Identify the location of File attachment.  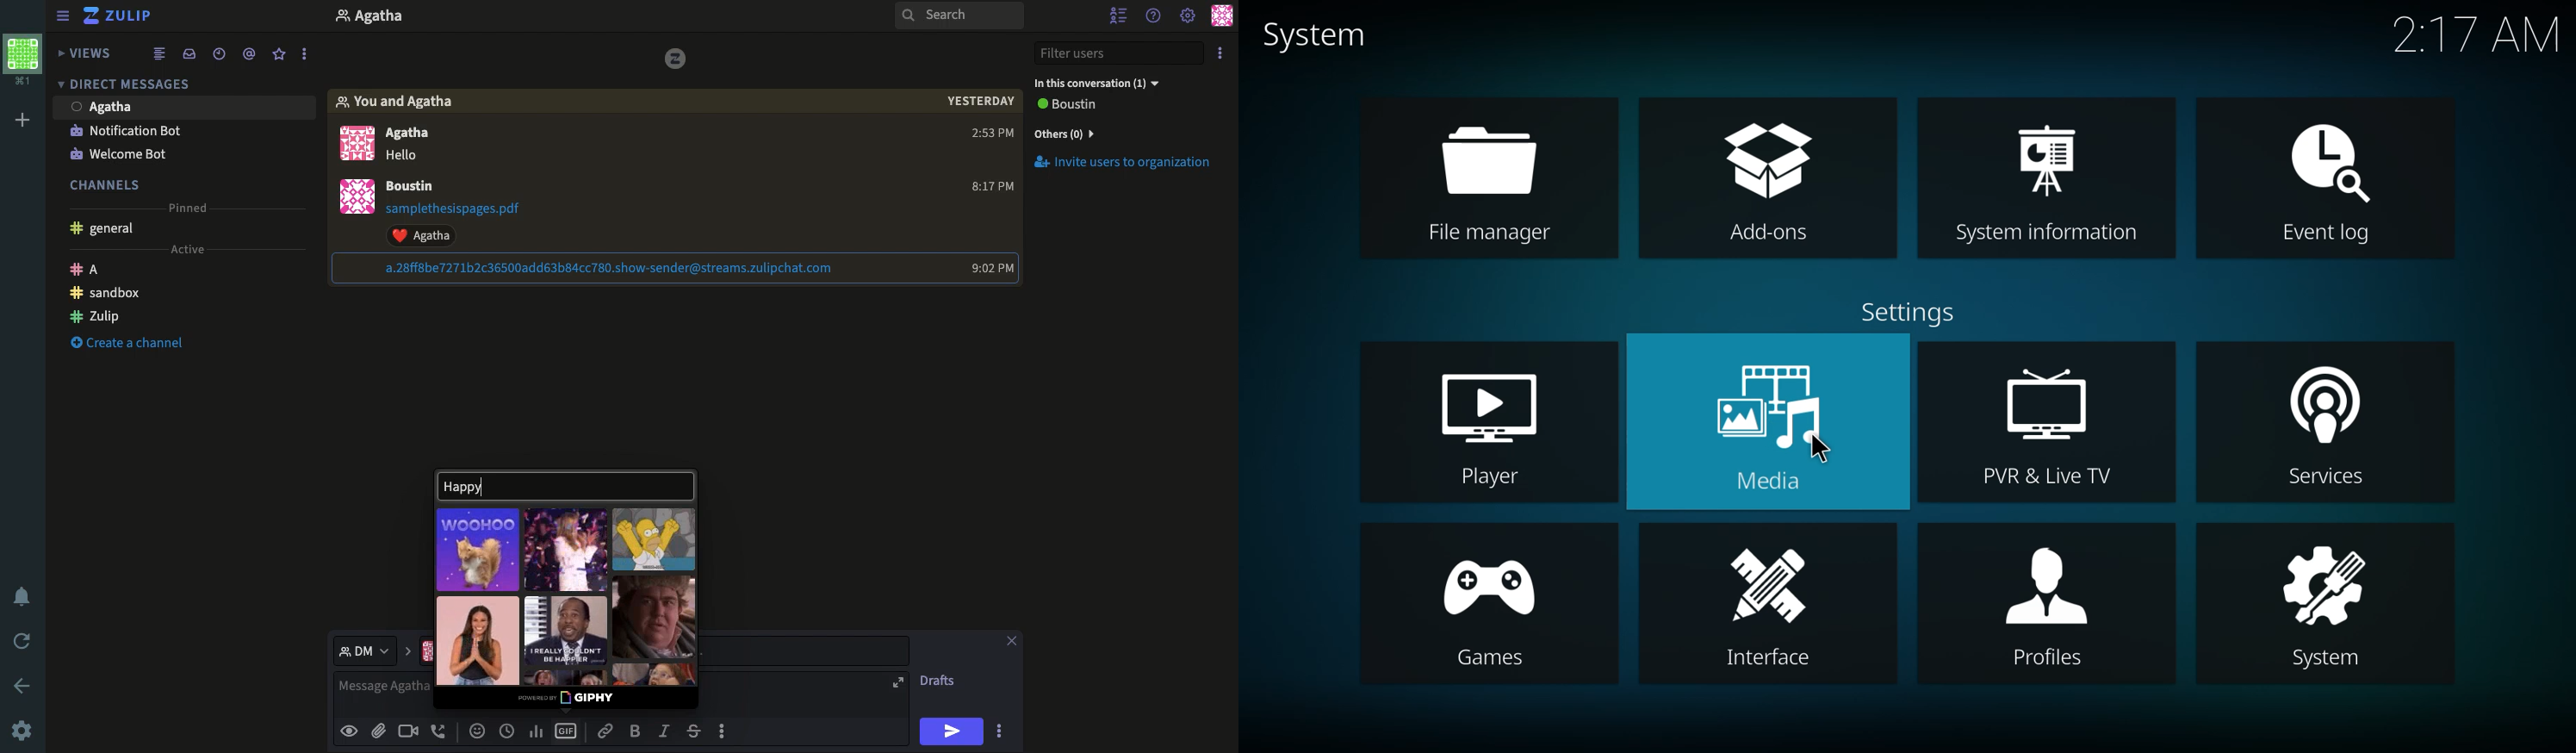
(378, 731).